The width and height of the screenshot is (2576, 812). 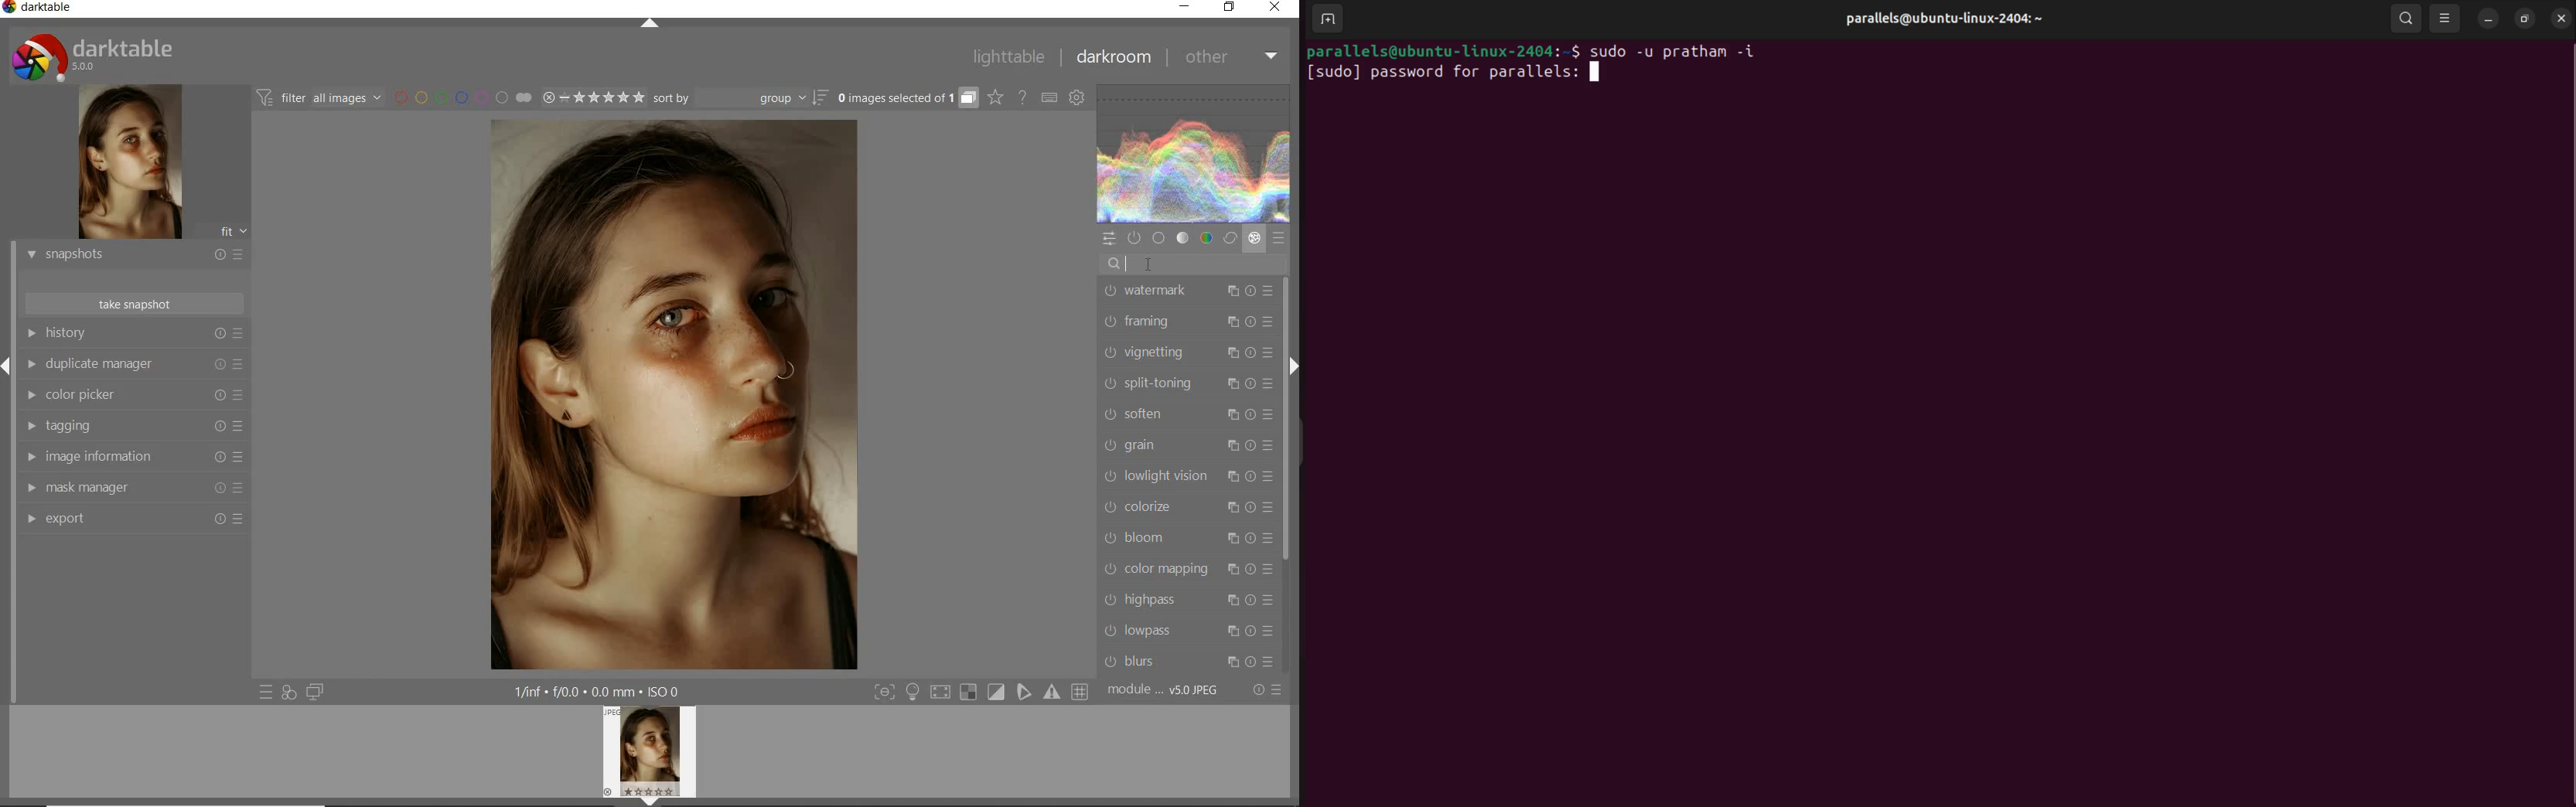 I want to click on IMAGE, so click(x=653, y=754).